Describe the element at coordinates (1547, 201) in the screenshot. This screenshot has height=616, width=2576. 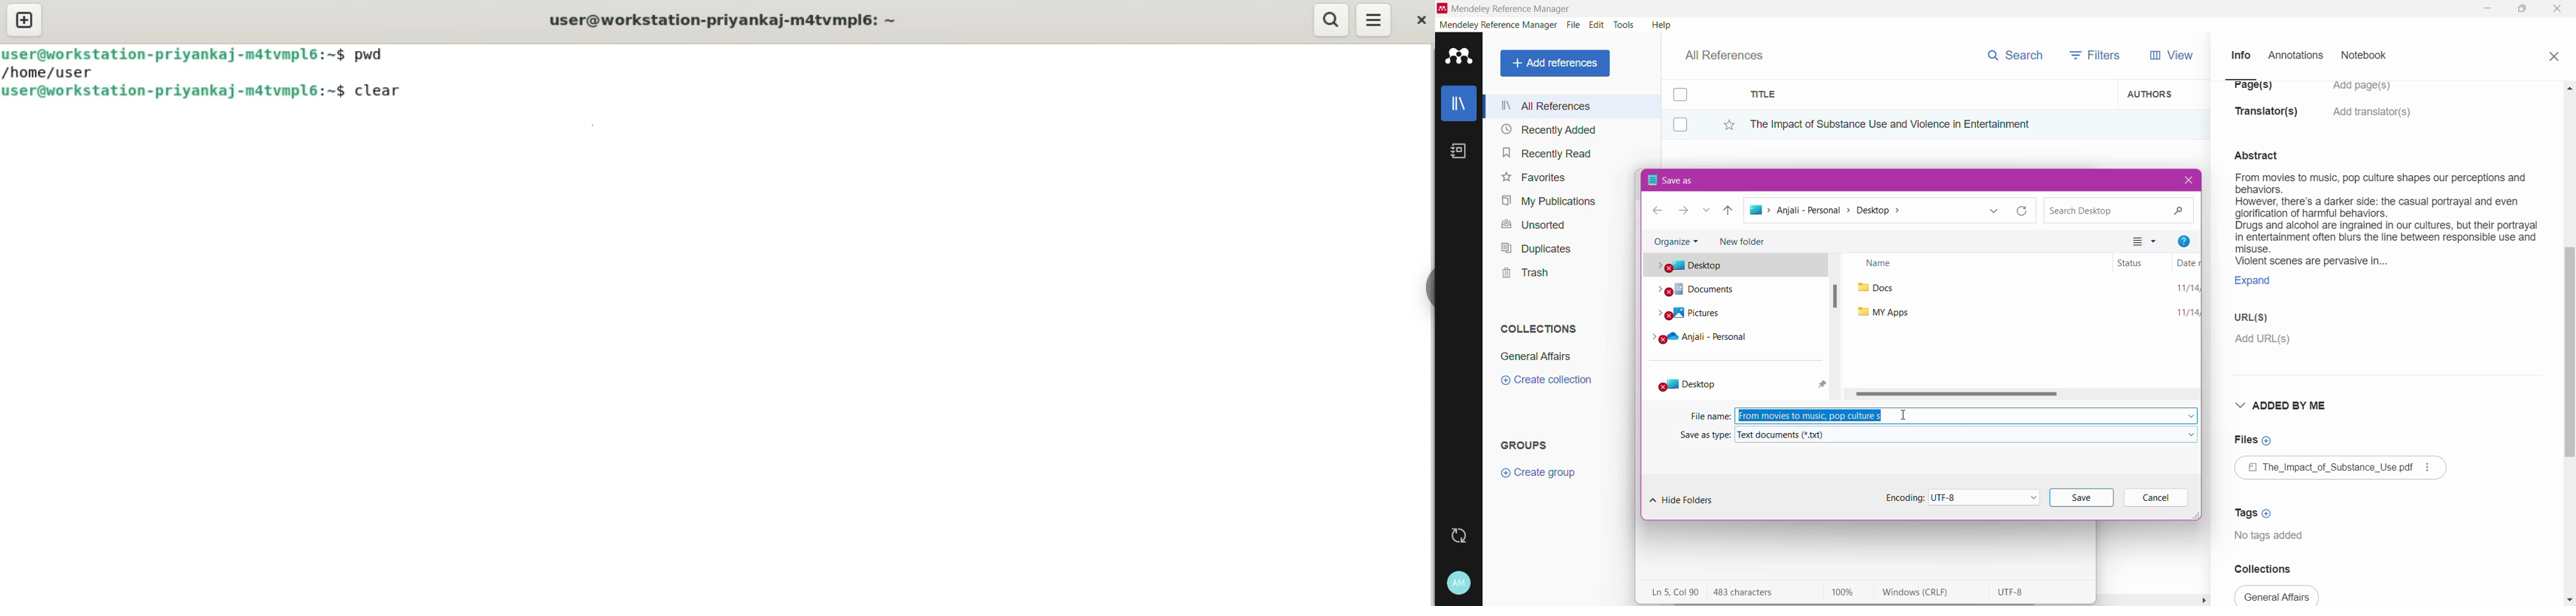
I see `My Publications` at that location.